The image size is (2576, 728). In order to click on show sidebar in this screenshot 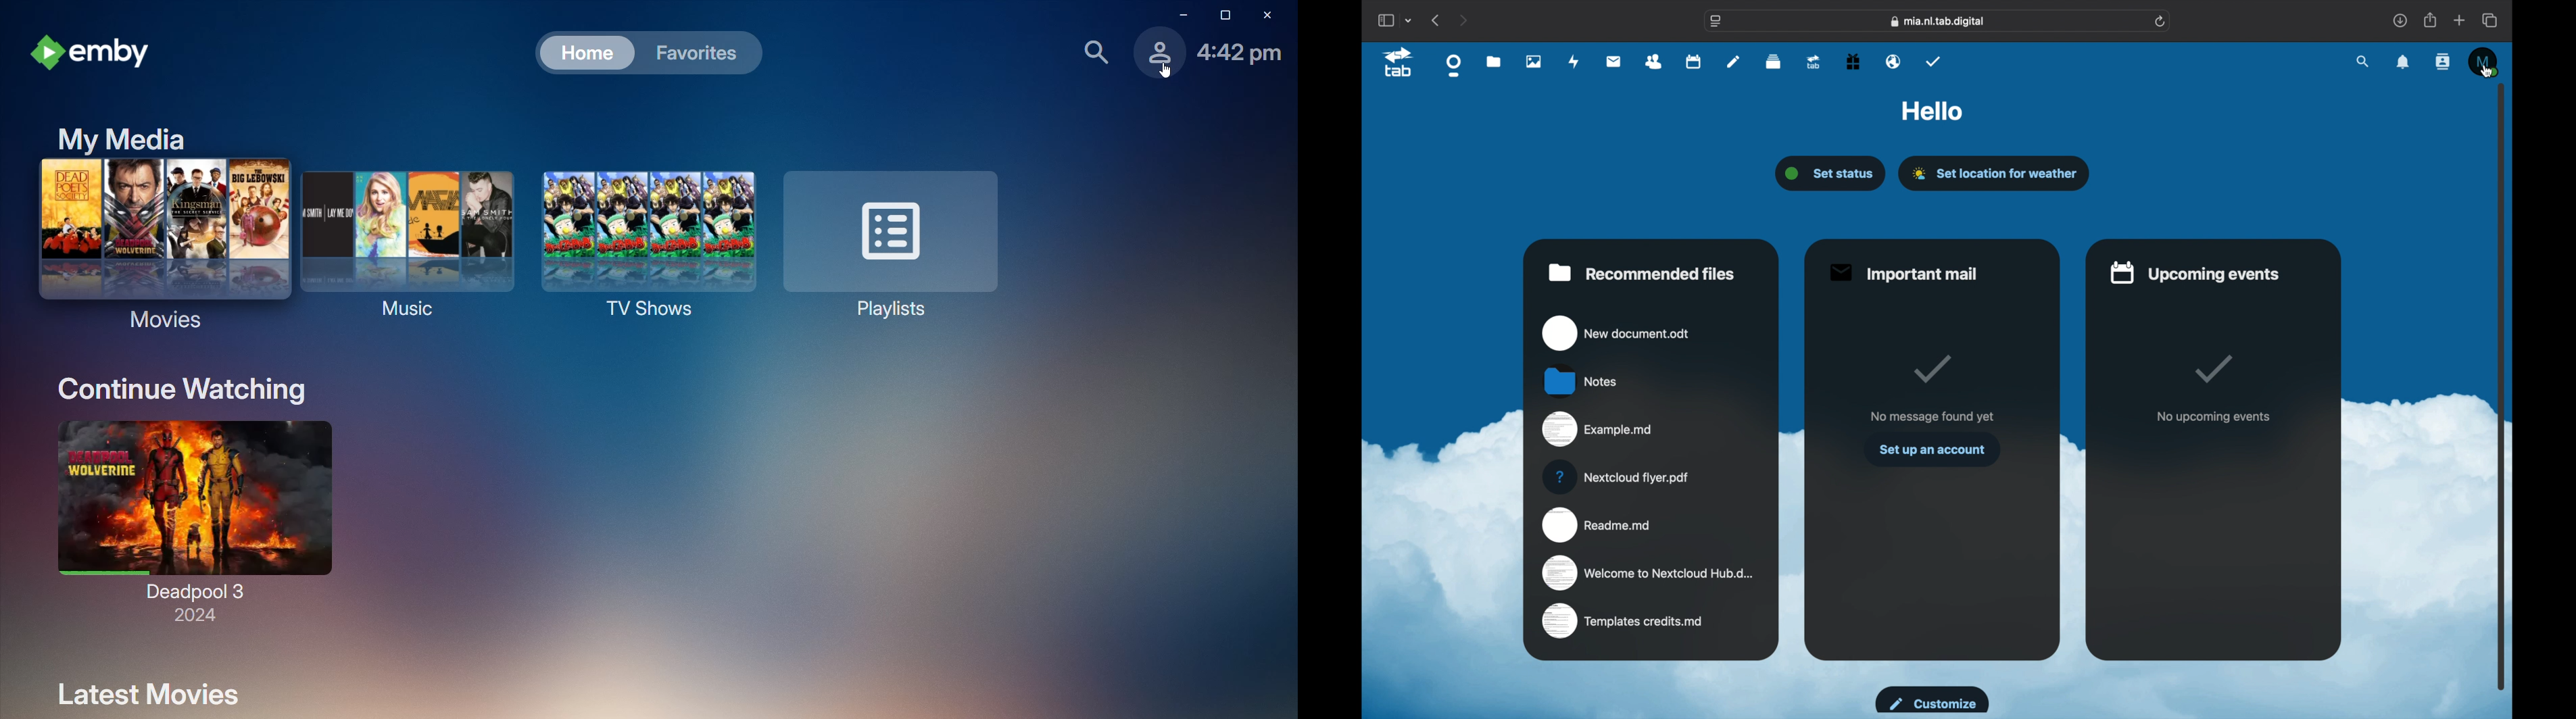, I will do `click(1385, 20)`.